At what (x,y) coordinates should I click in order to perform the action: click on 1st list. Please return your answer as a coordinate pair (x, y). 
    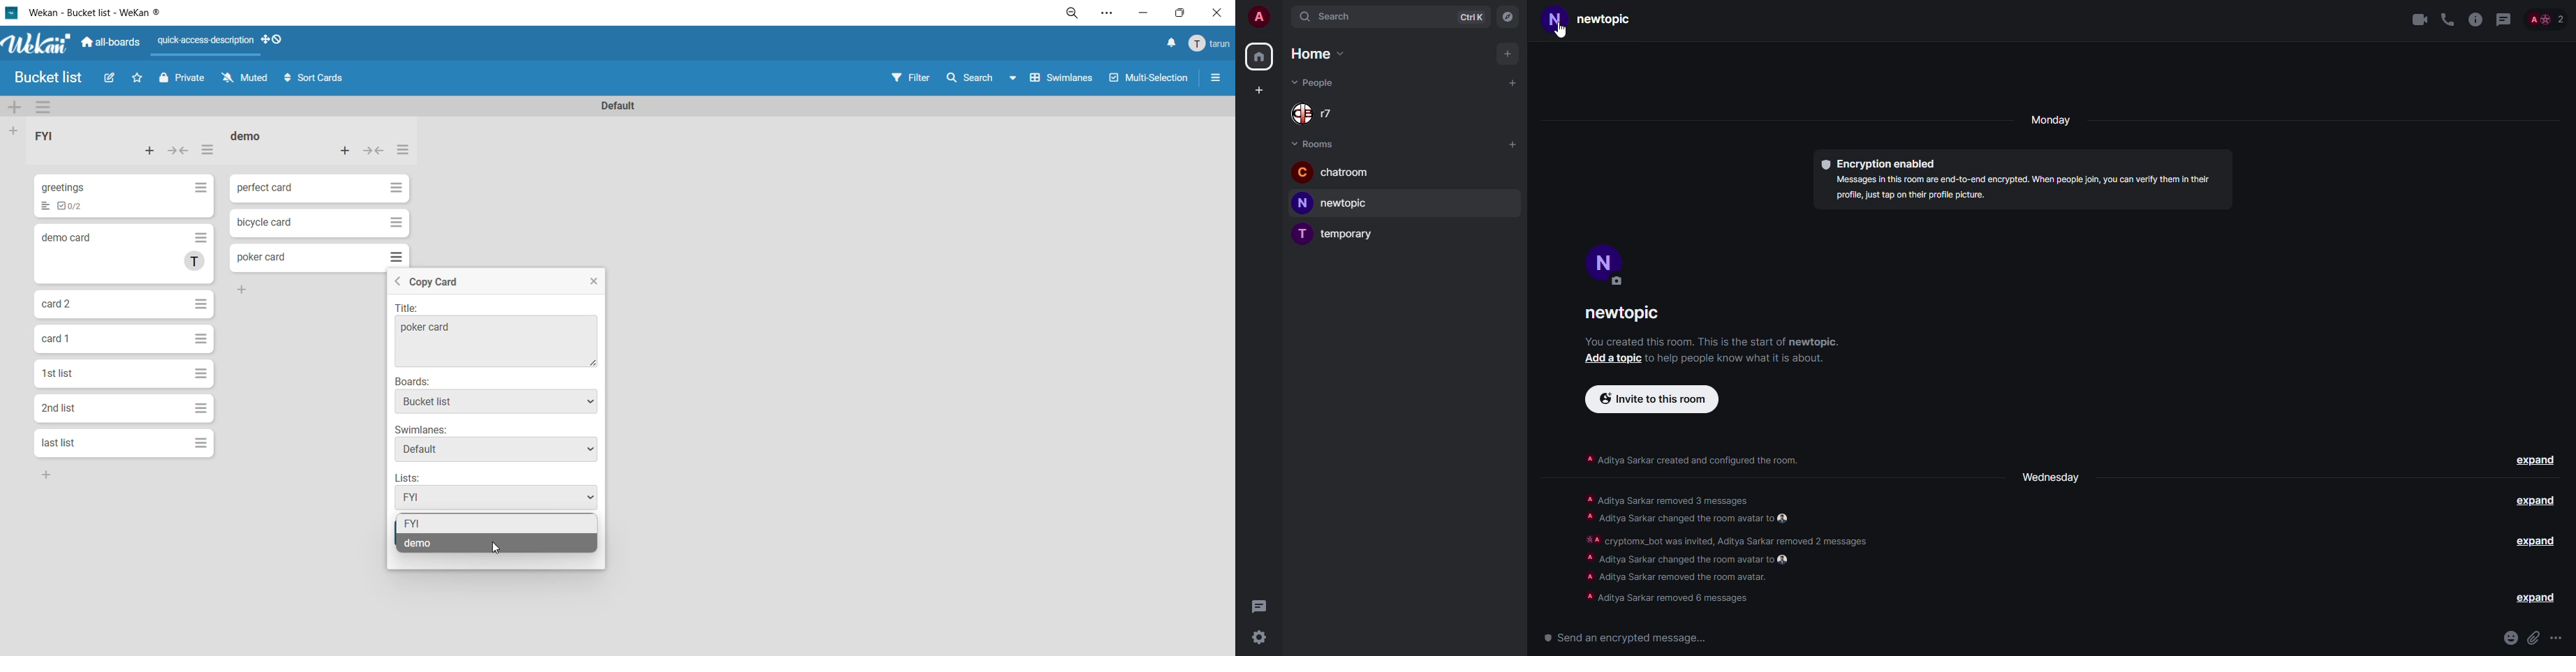
    Looking at the image, I should click on (58, 373).